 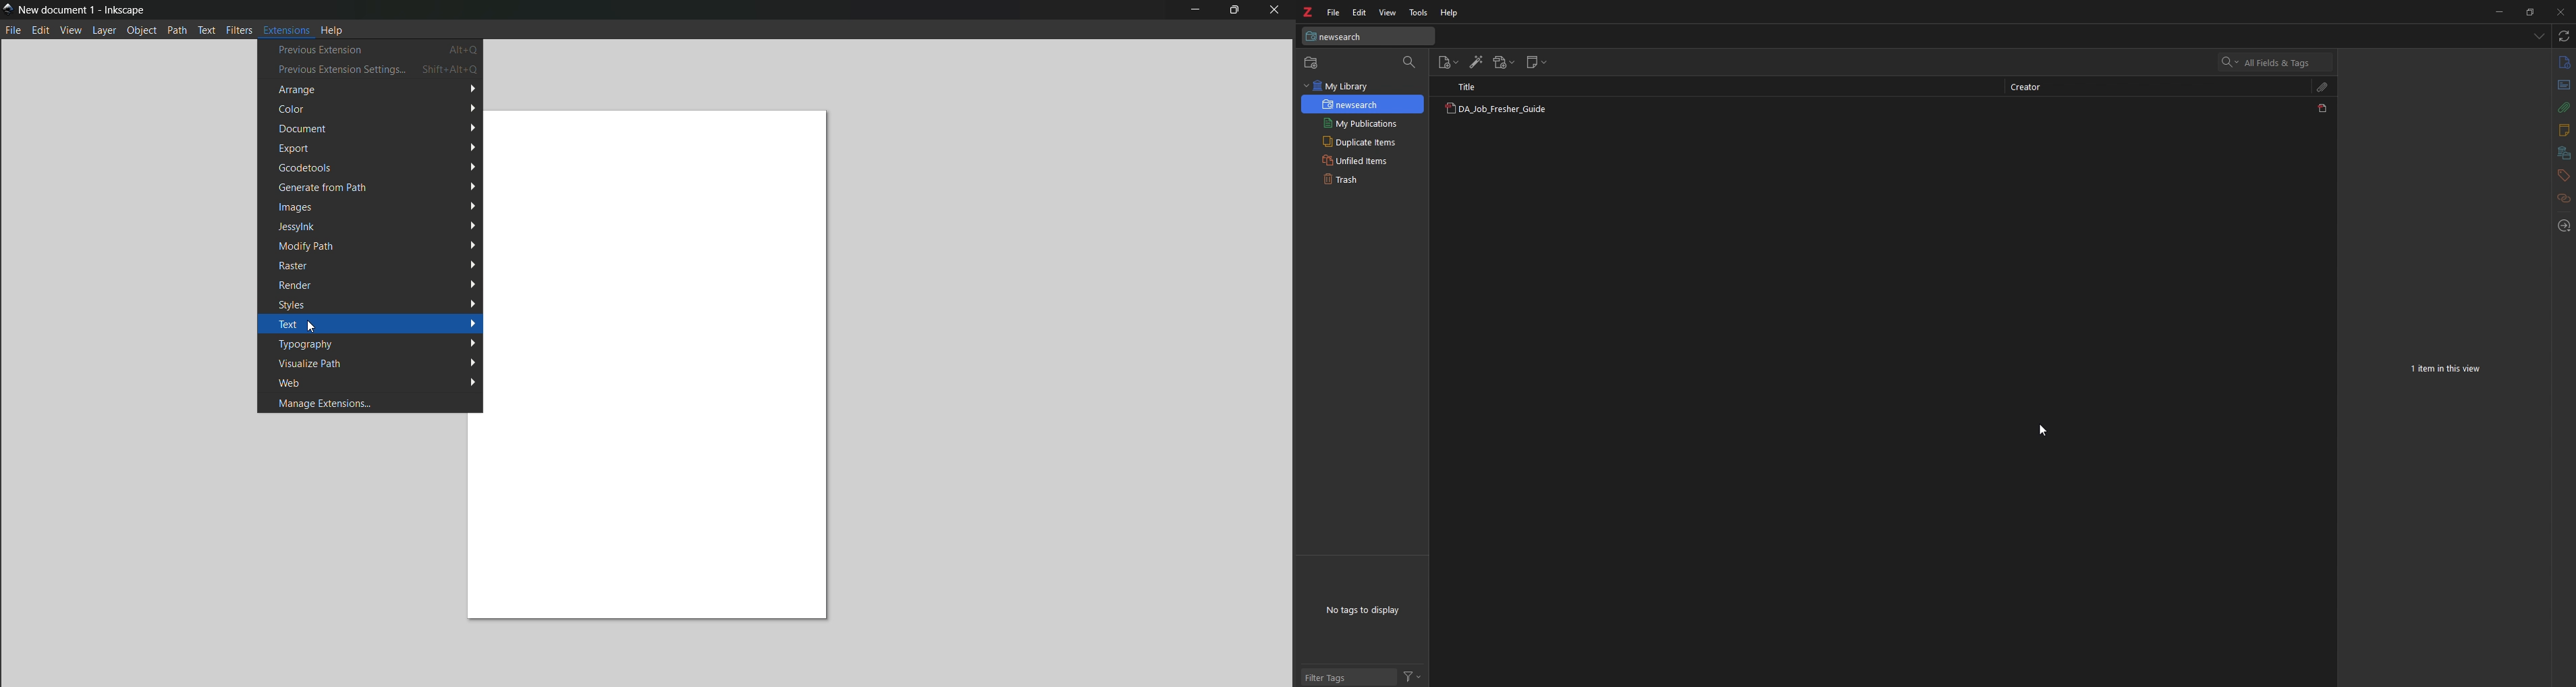 I want to click on add attachment, so click(x=1505, y=62).